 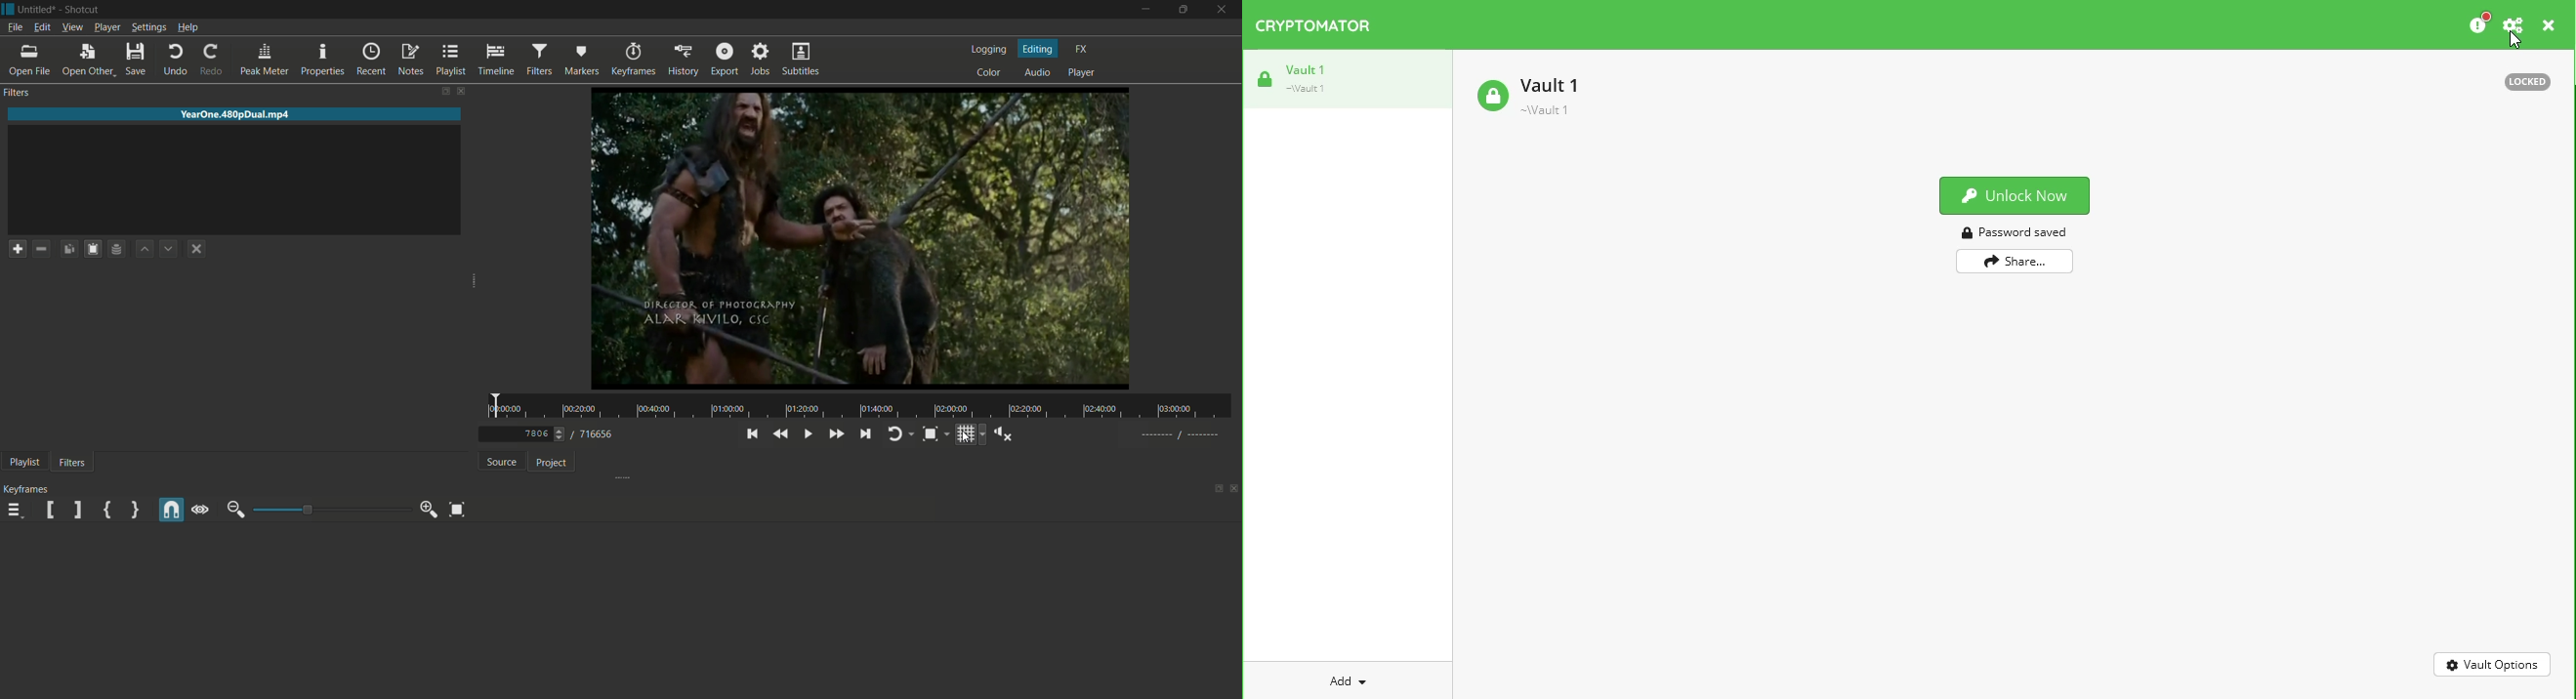 I want to click on project, so click(x=550, y=463).